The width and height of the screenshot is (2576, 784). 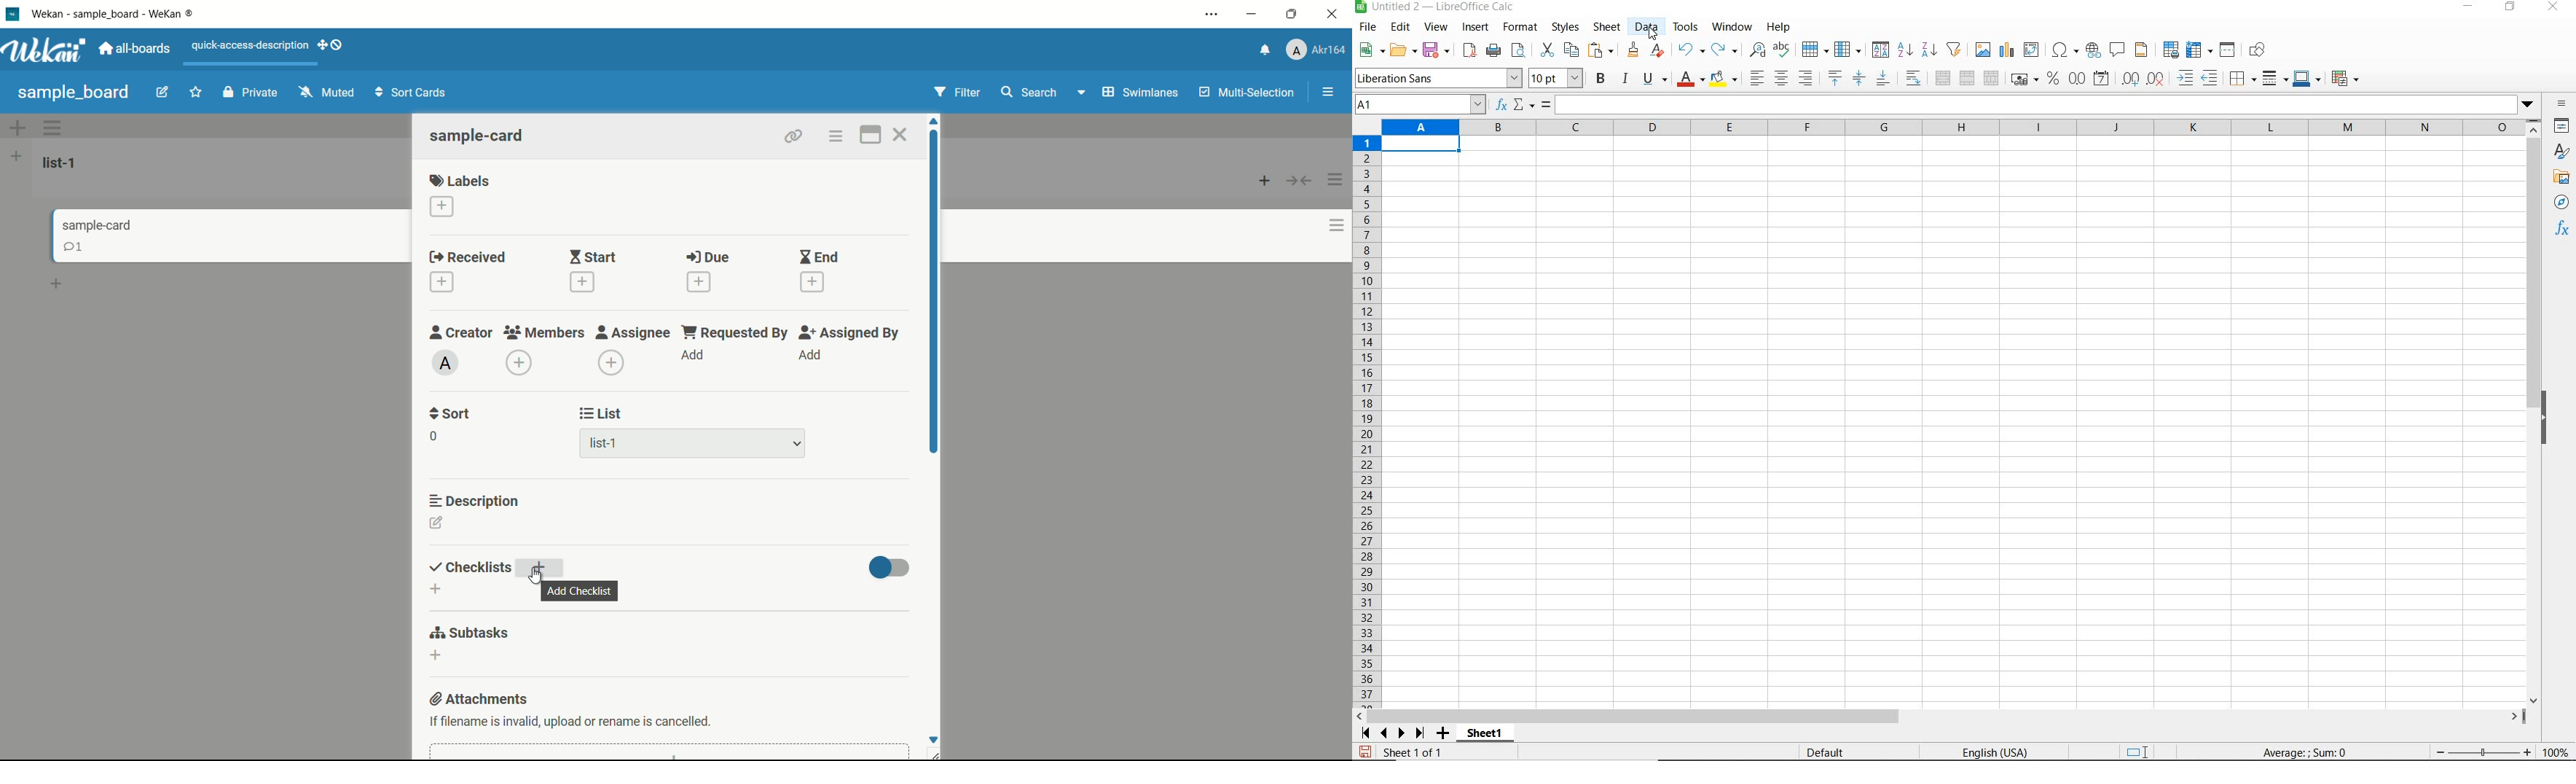 I want to click on toggle print preview, so click(x=1520, y=52).